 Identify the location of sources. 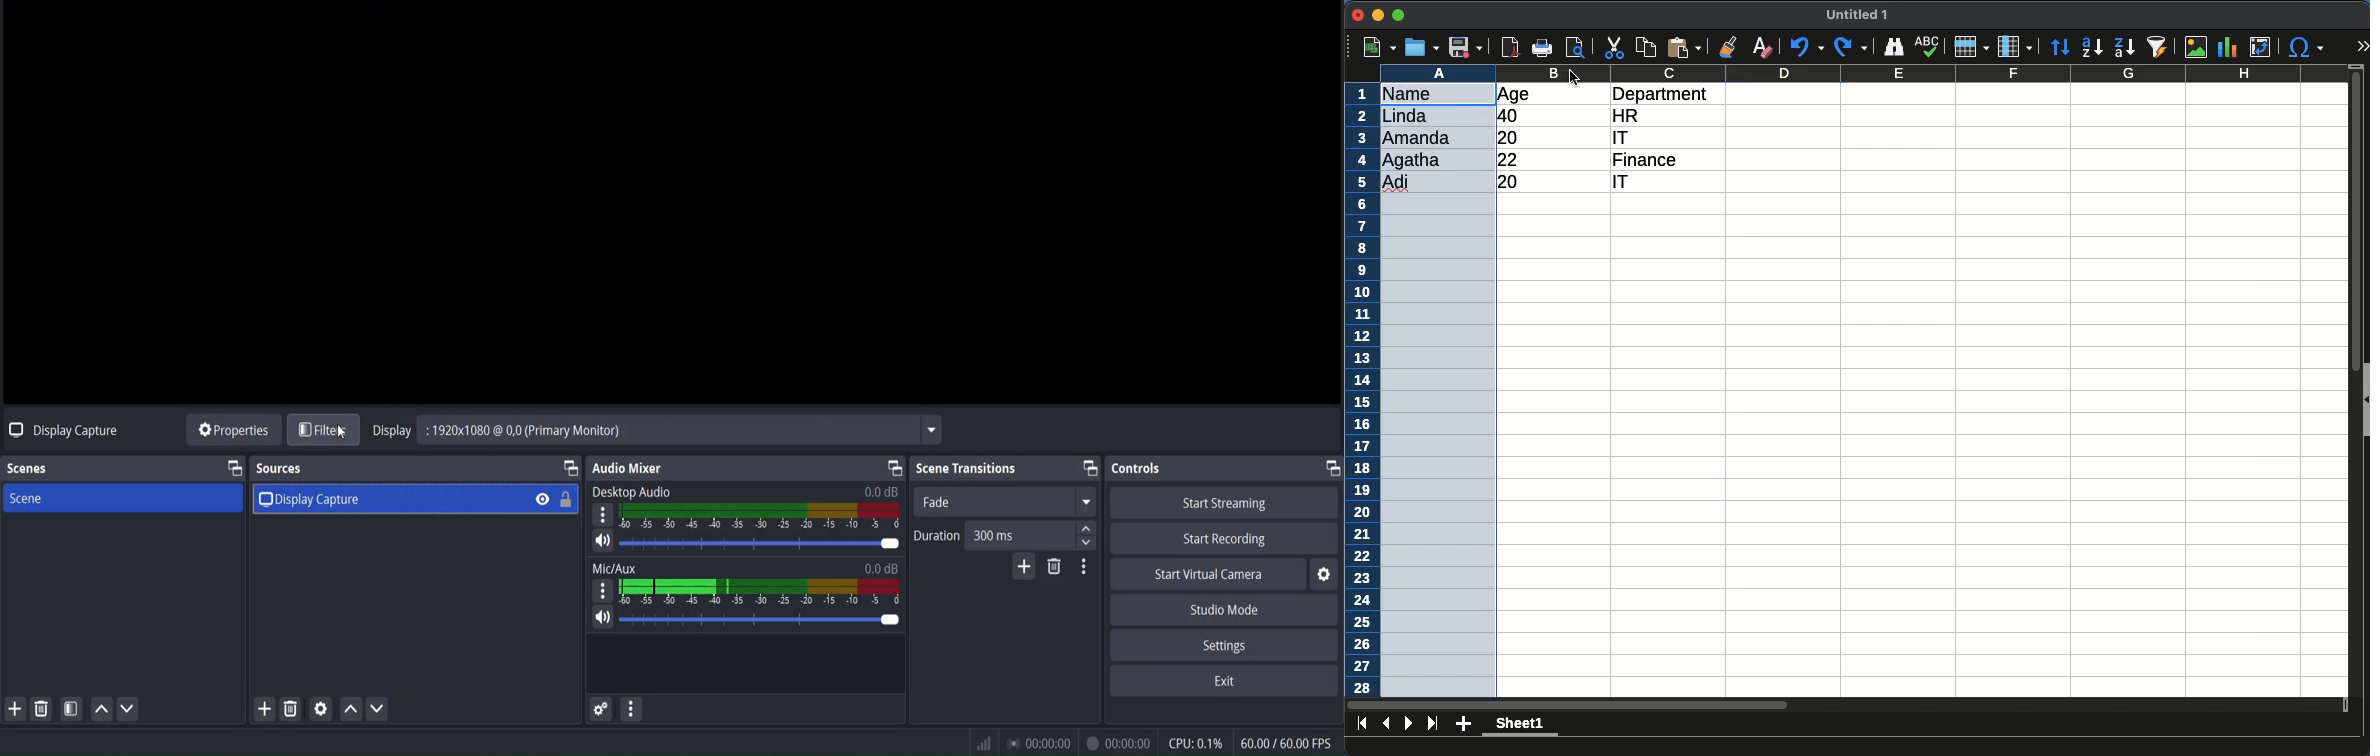
(280, 469).